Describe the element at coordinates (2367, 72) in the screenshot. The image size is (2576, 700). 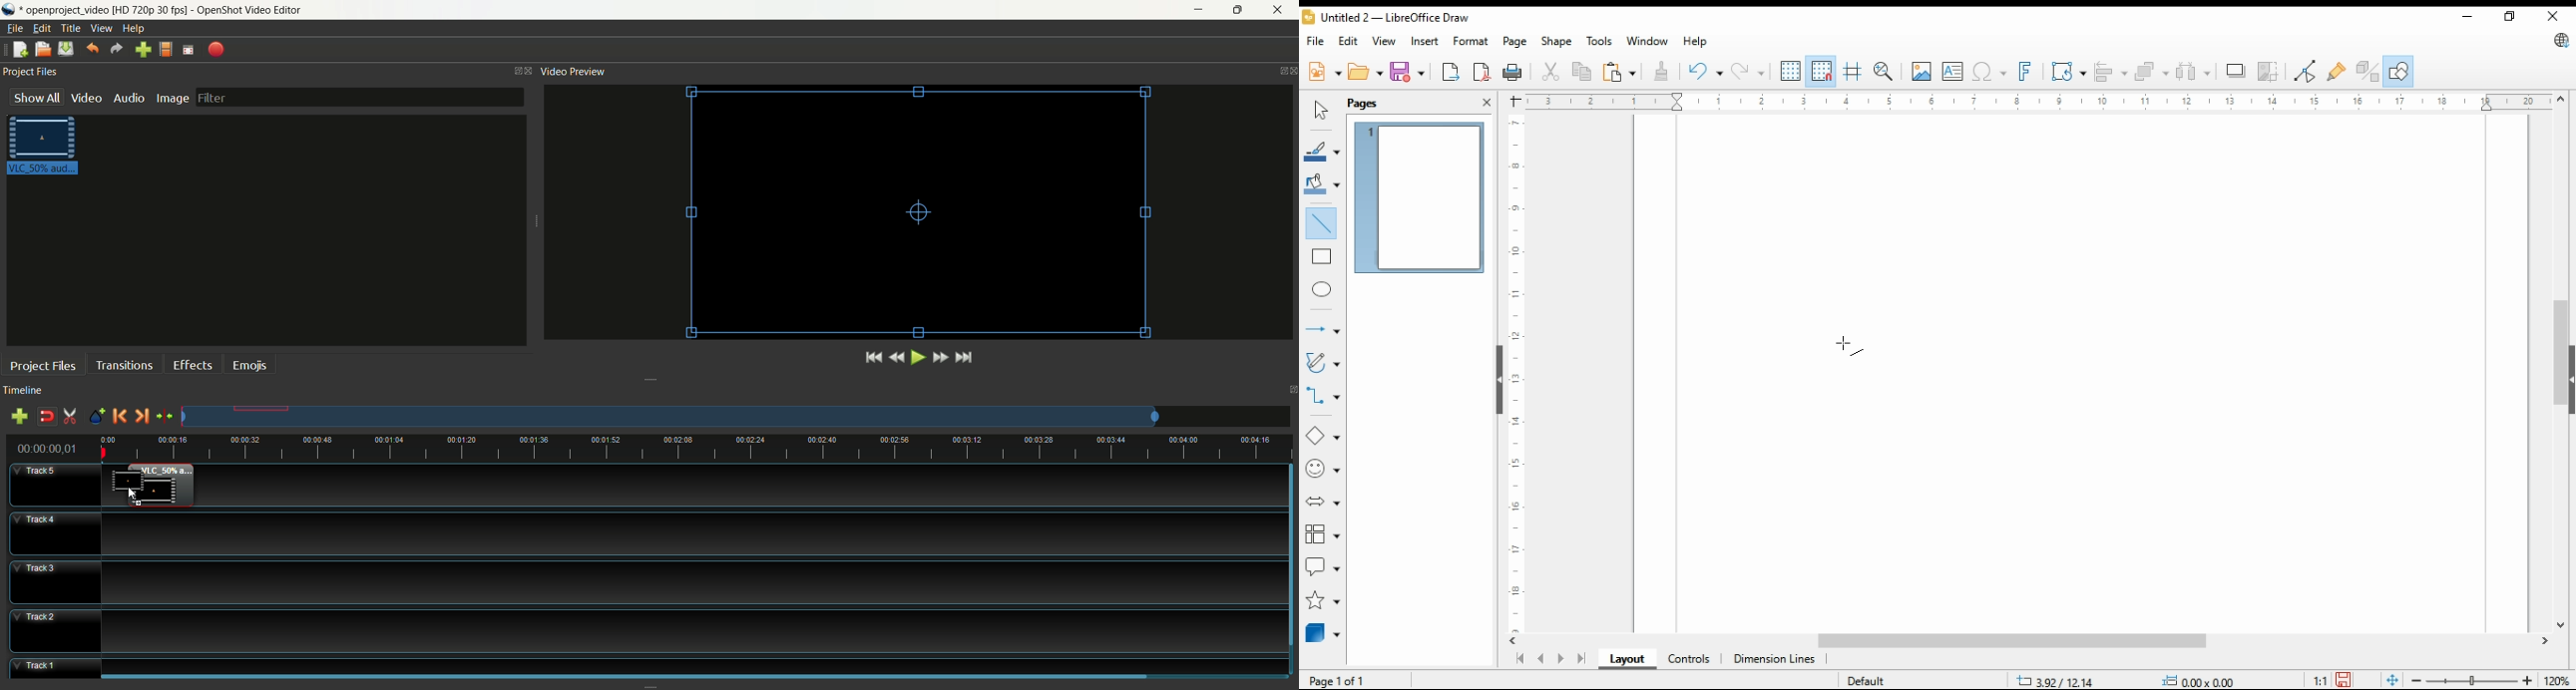
I see `toggle extrusions` at that location.